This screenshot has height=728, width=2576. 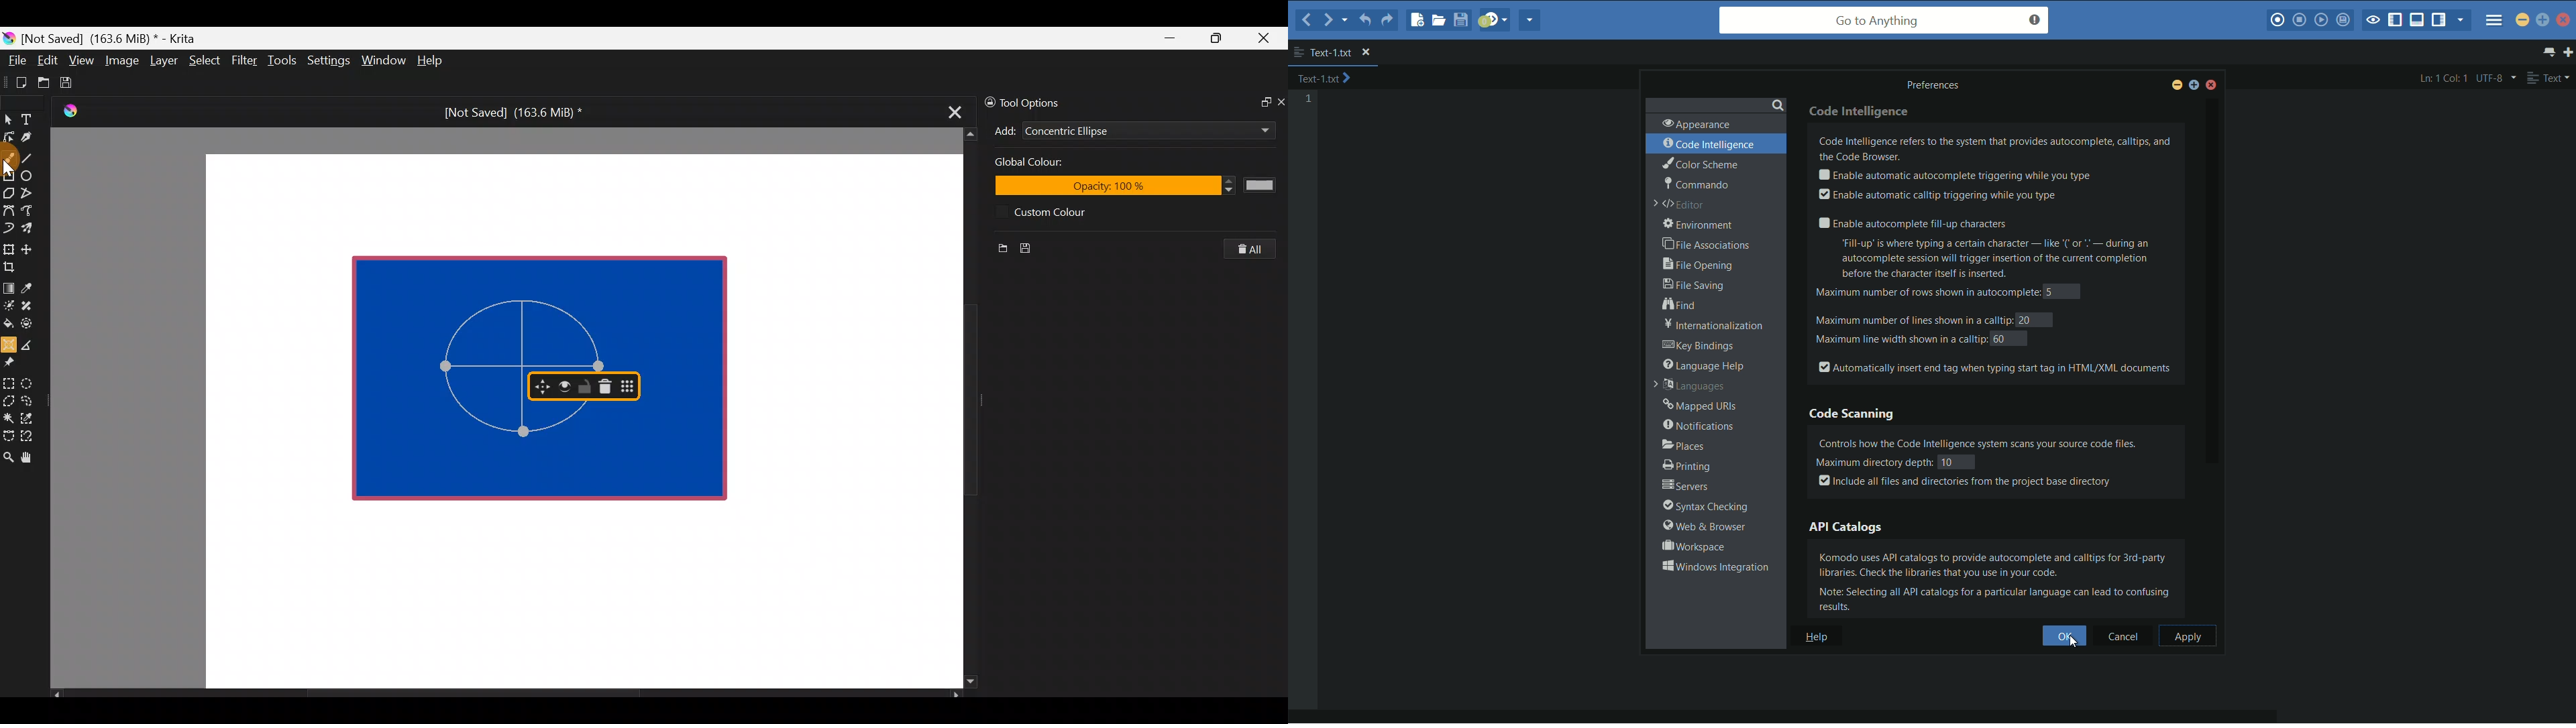 I want to click on help, so click(x=1819, y=637).